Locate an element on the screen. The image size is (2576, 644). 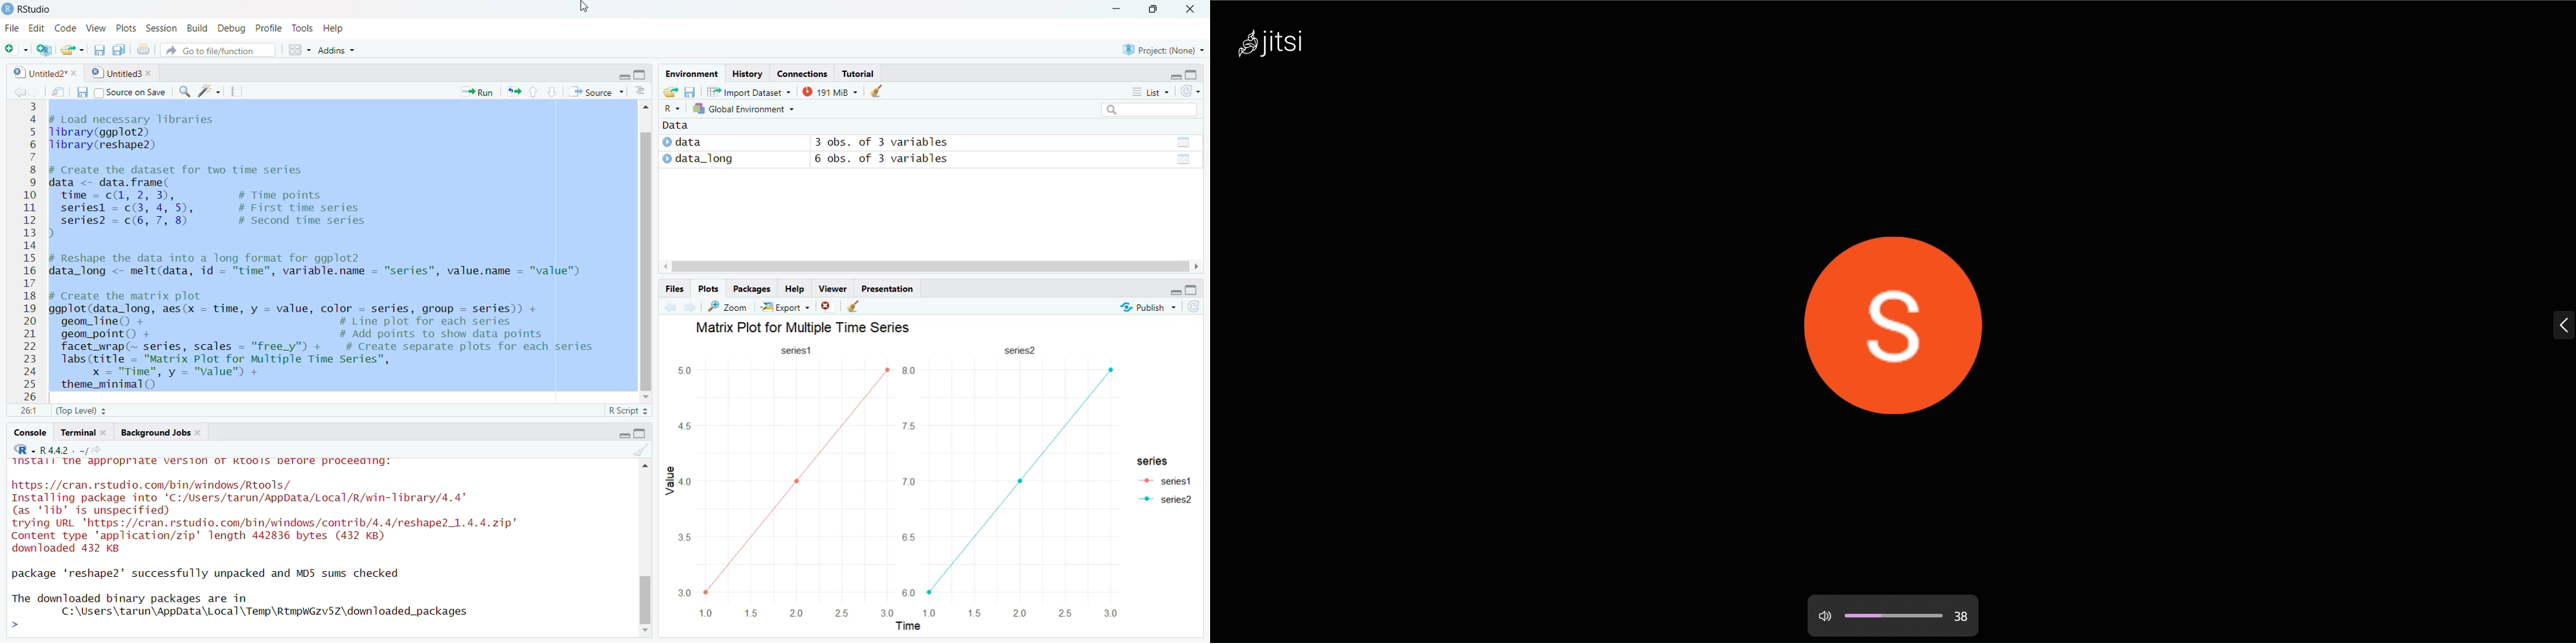
search box is located at coordinates (1148, 109).